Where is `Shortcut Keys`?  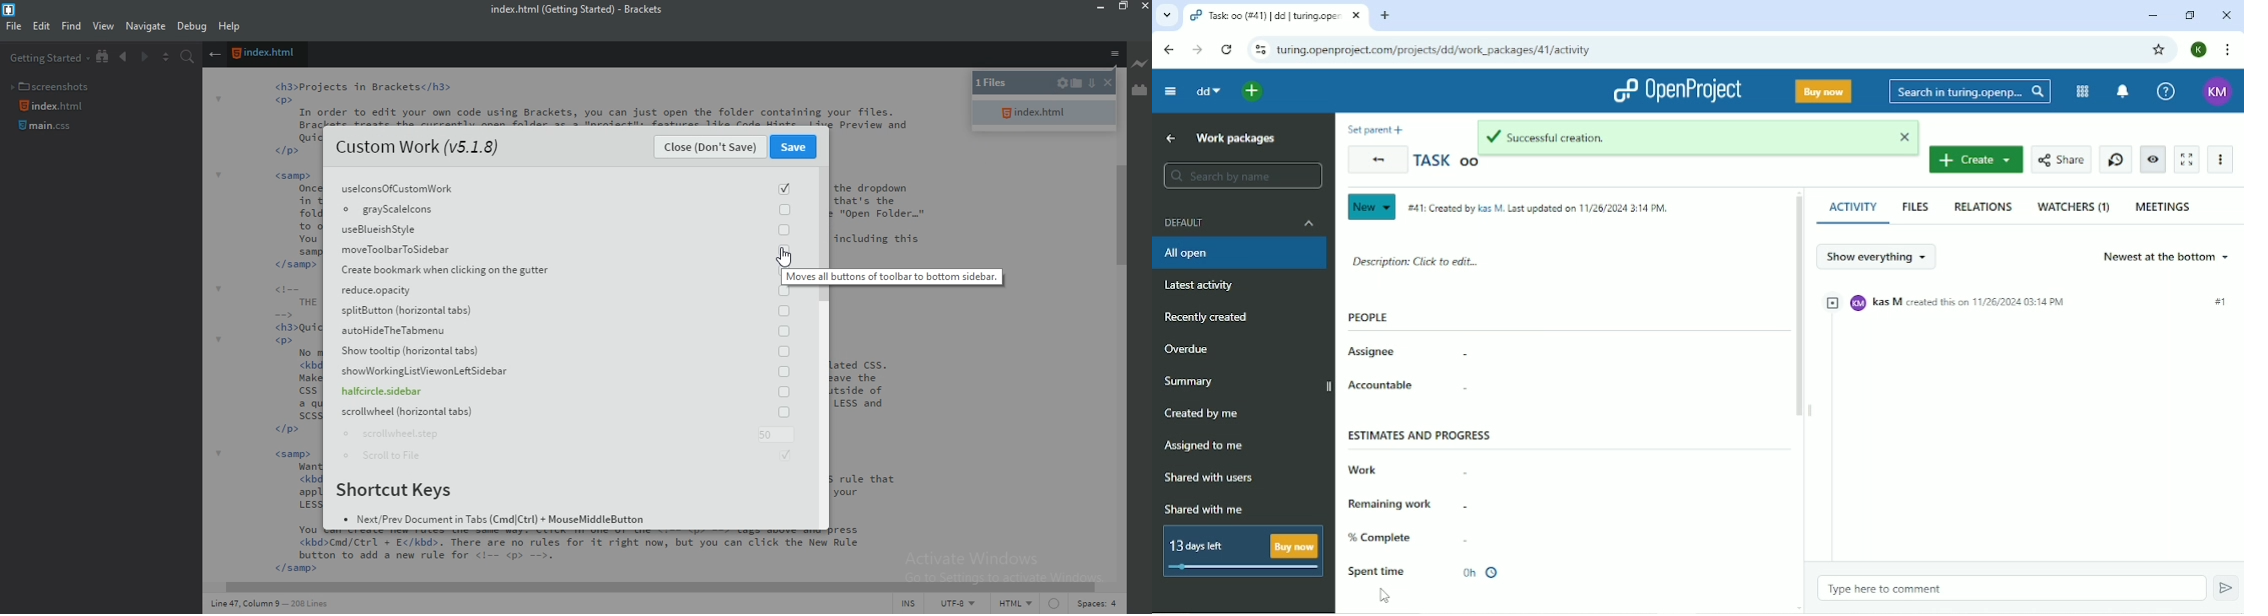
Shortcut Keys is located at coordinates (401, 492).